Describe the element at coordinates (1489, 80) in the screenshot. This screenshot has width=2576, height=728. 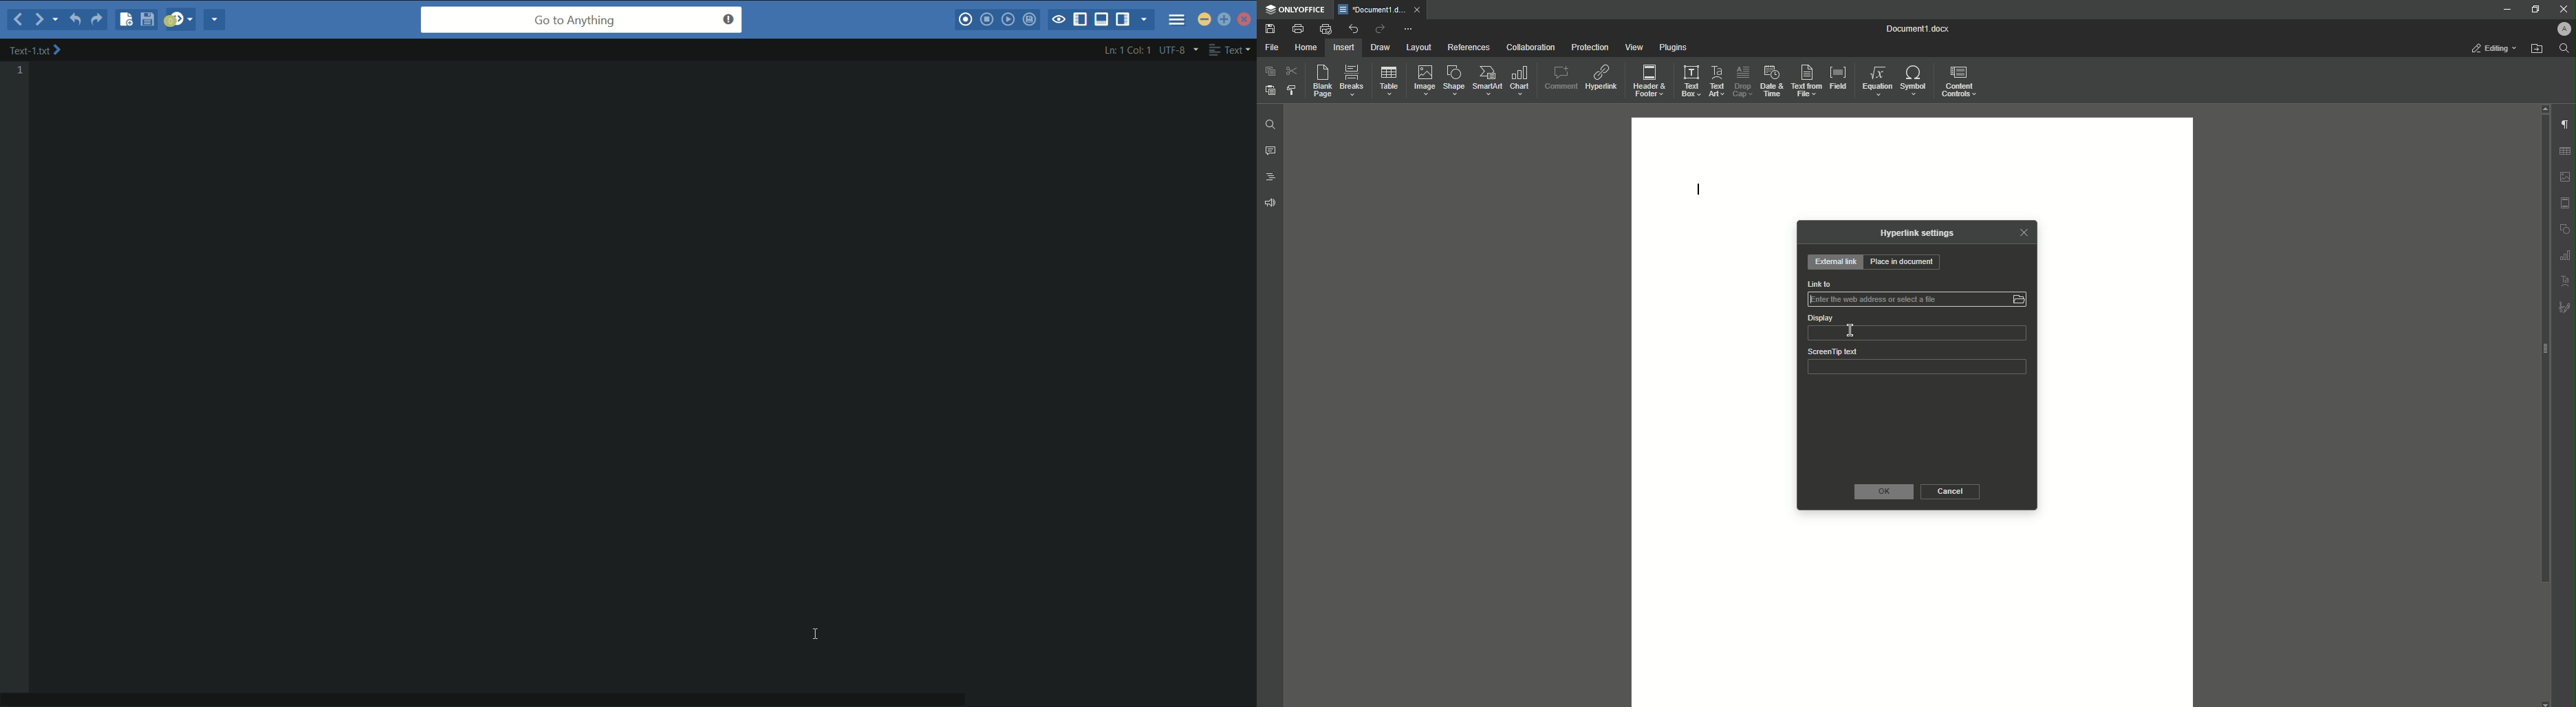
I see `SmartArt` at that location.